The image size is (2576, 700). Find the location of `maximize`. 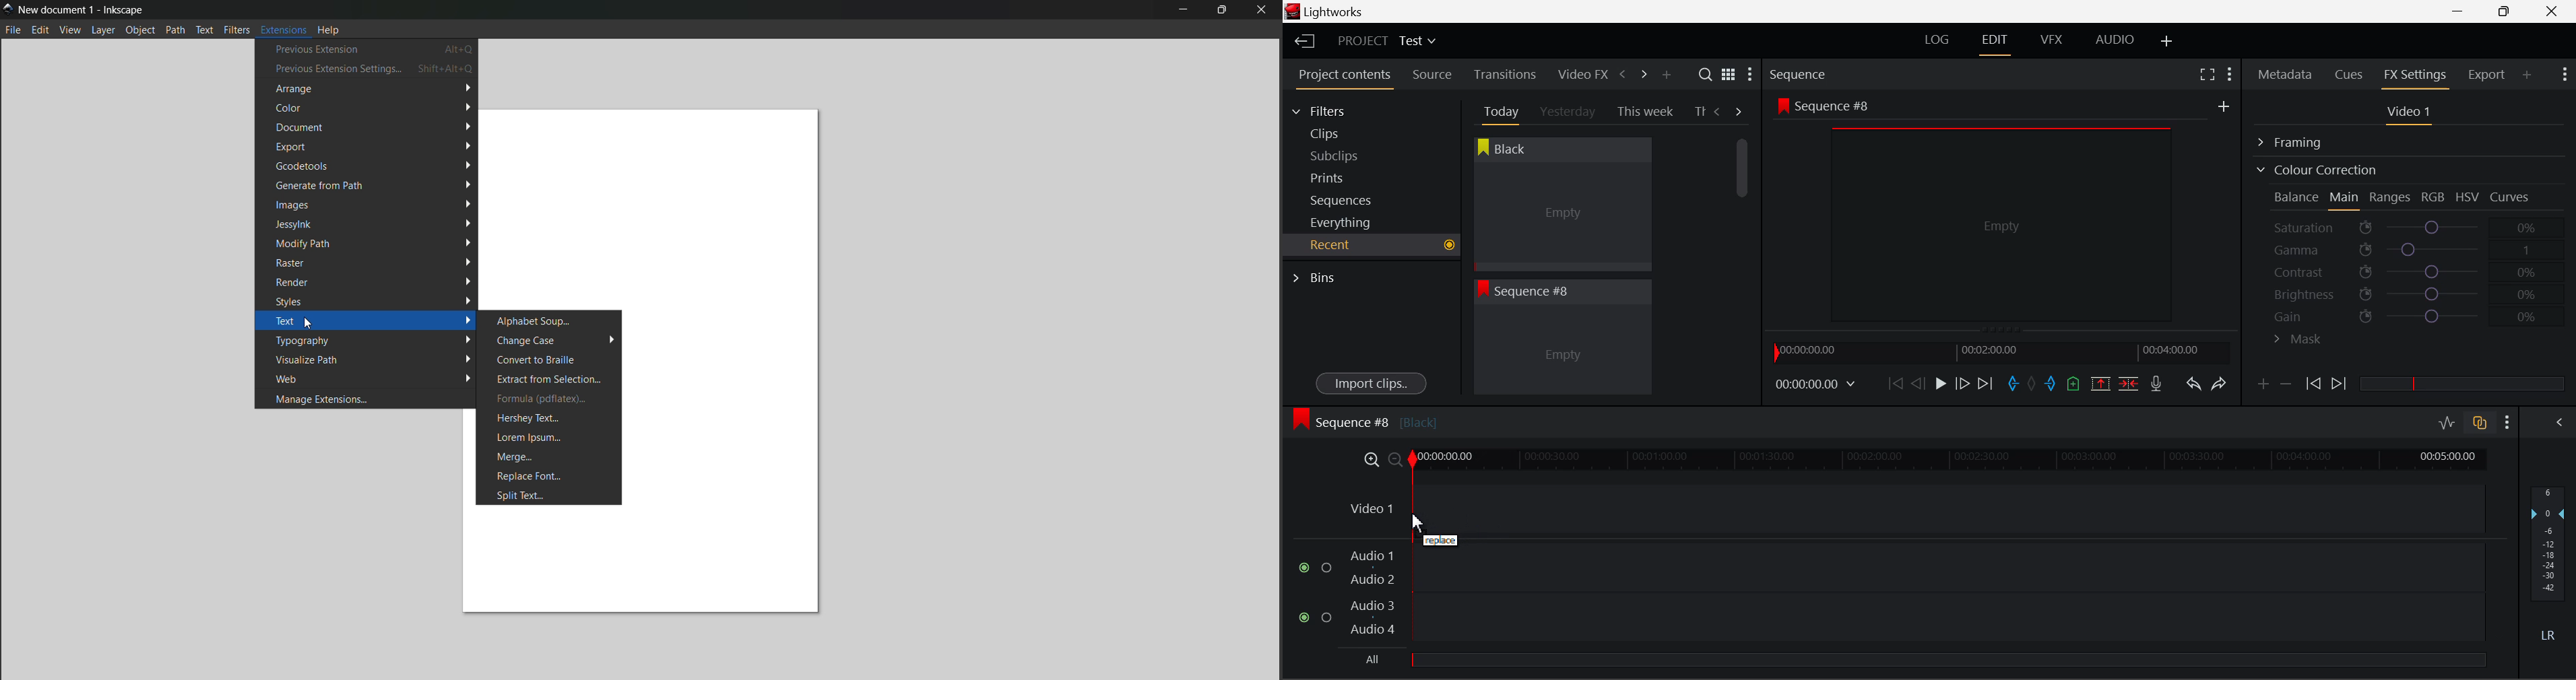

maximize is located at coordinates (1222, 11).